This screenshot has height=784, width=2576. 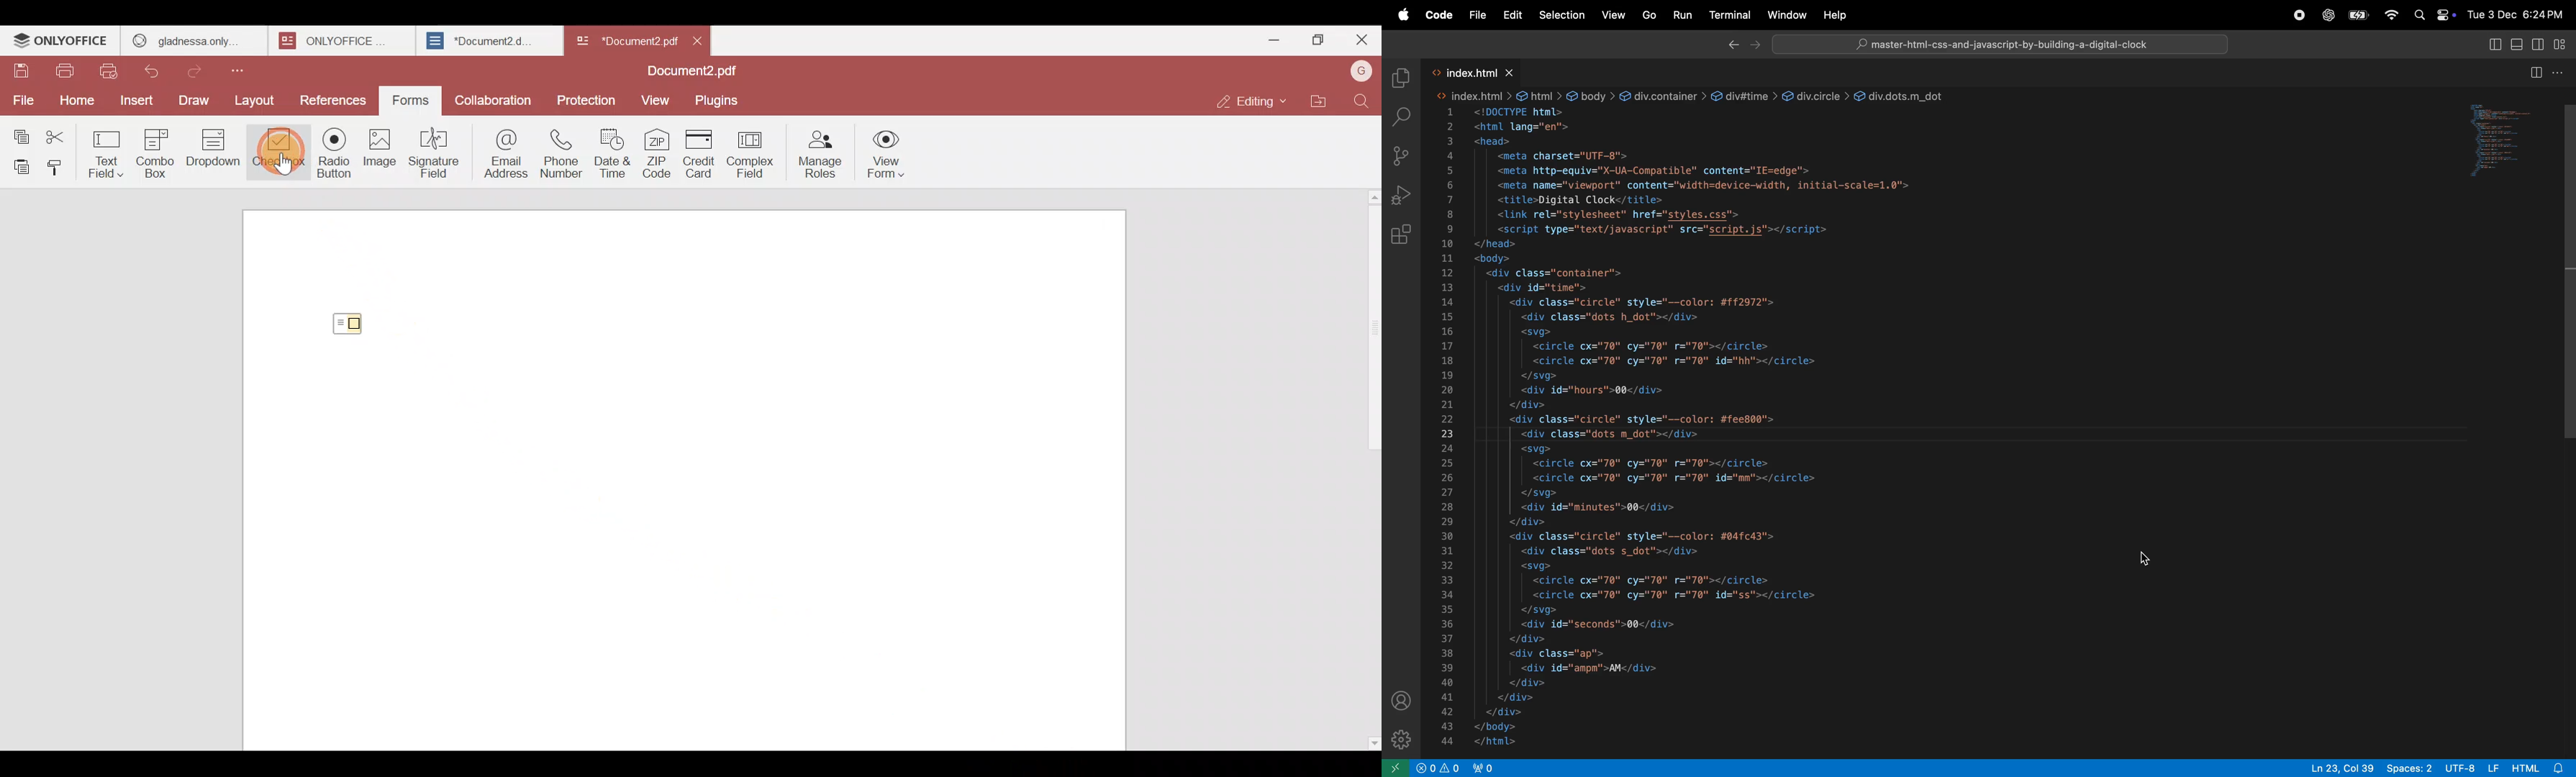 What do you see at coordinates (1361, 42) in the screenshot?
I see `Close` at bounding box center [1361, 42].